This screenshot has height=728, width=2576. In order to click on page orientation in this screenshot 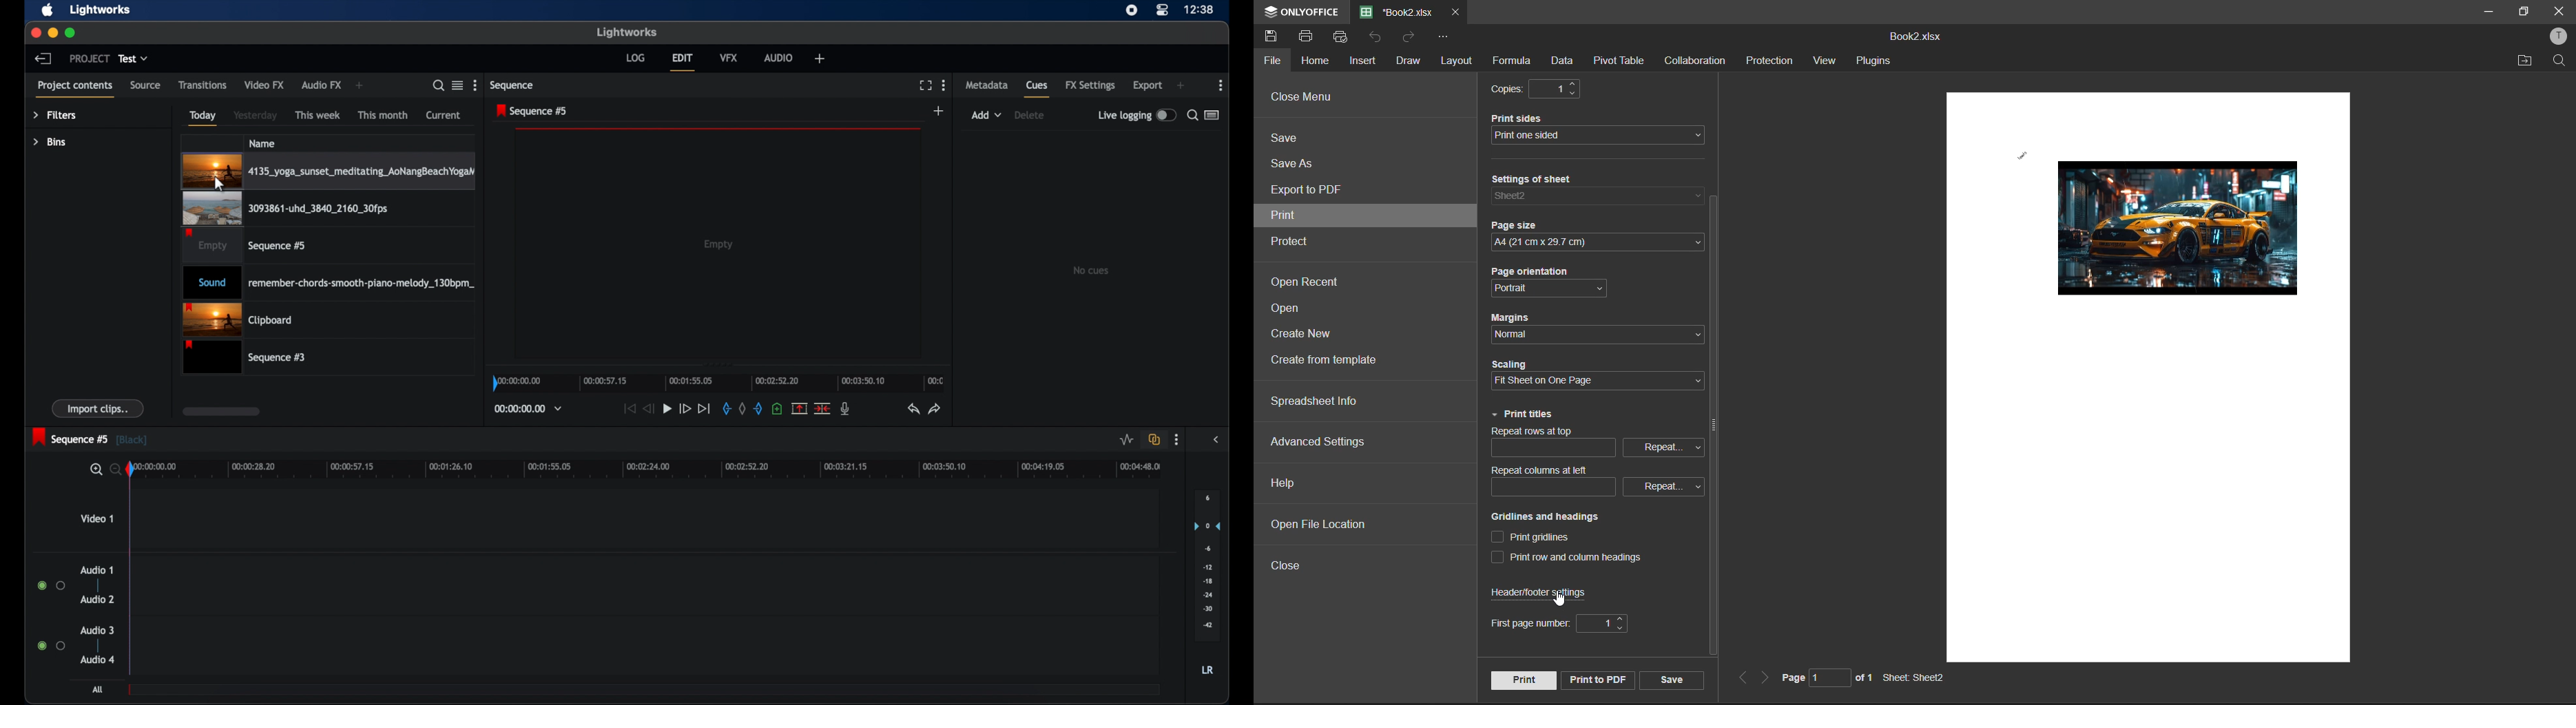, I will do `click(1555, 282)`.